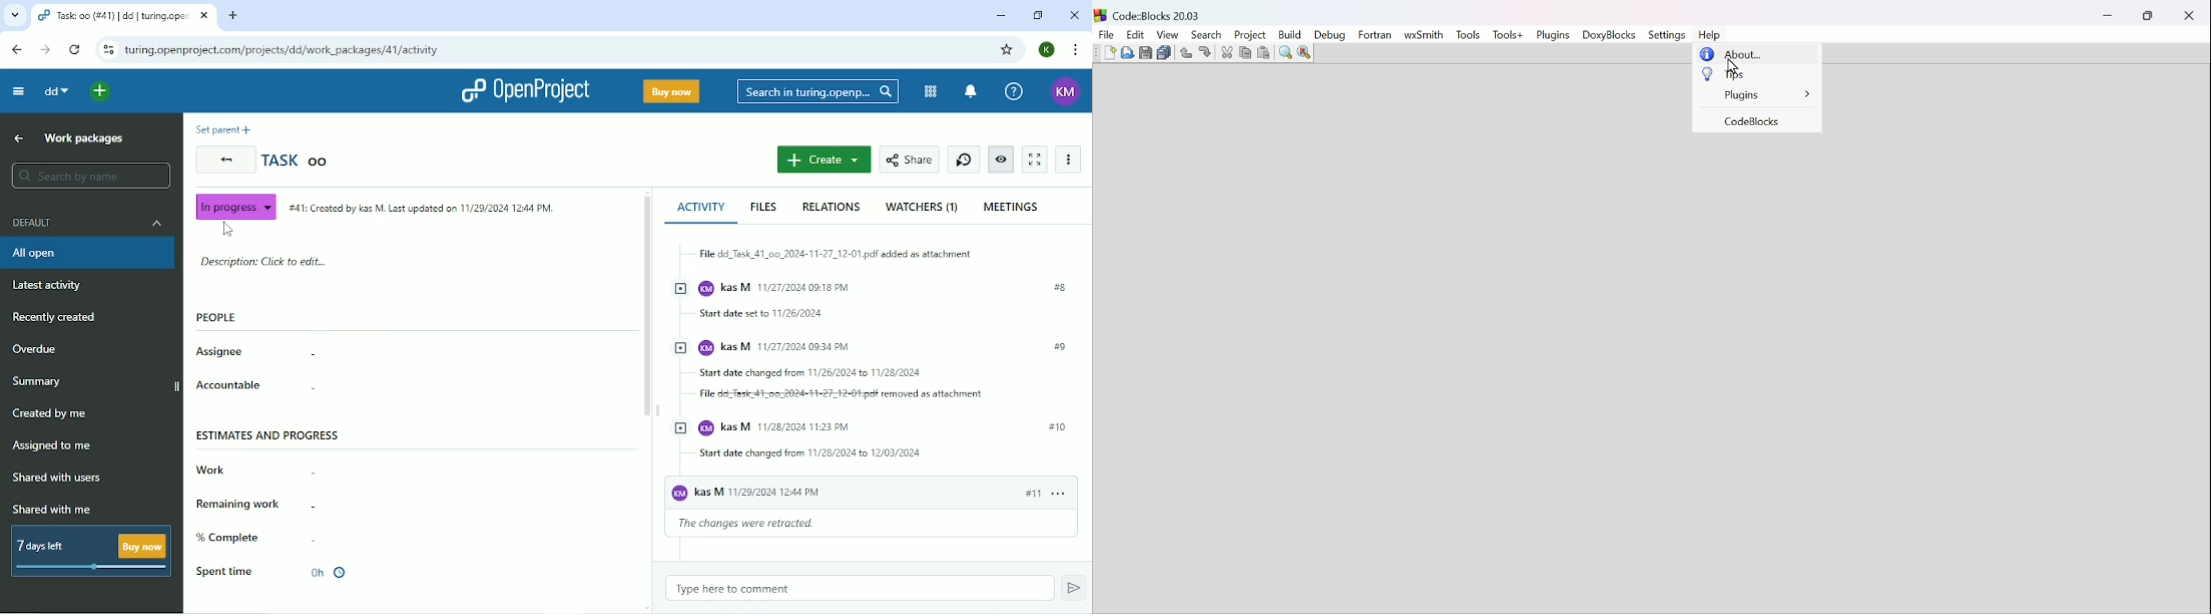 Image resolution: width=2212 pixels, height=616 pixels. I want to click on Modules, so click(931, 91).